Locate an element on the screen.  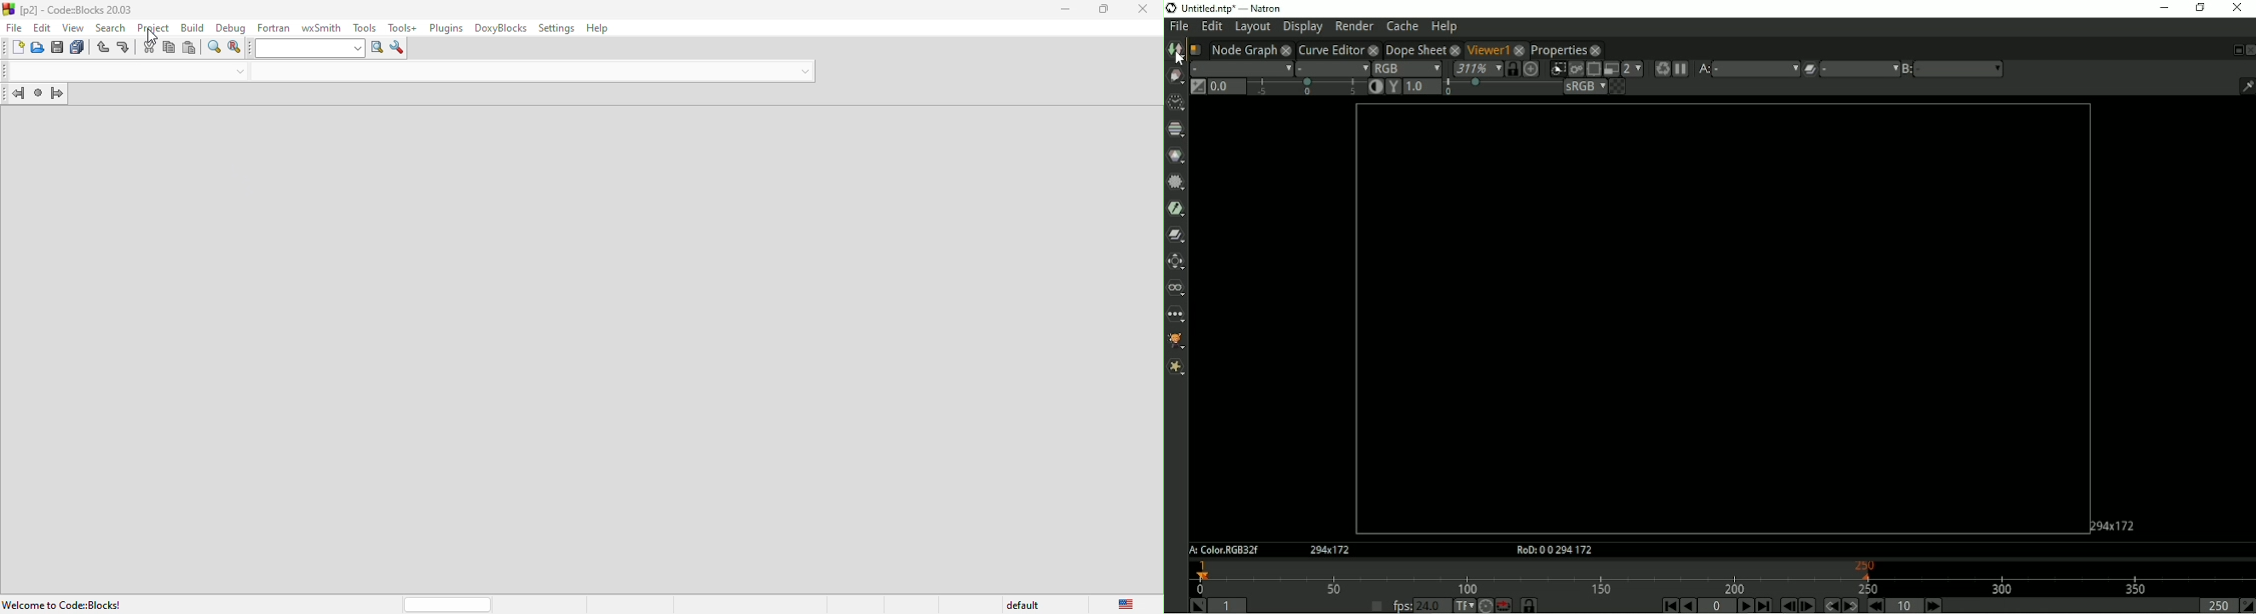
B is located at coordinates (1906, 69).